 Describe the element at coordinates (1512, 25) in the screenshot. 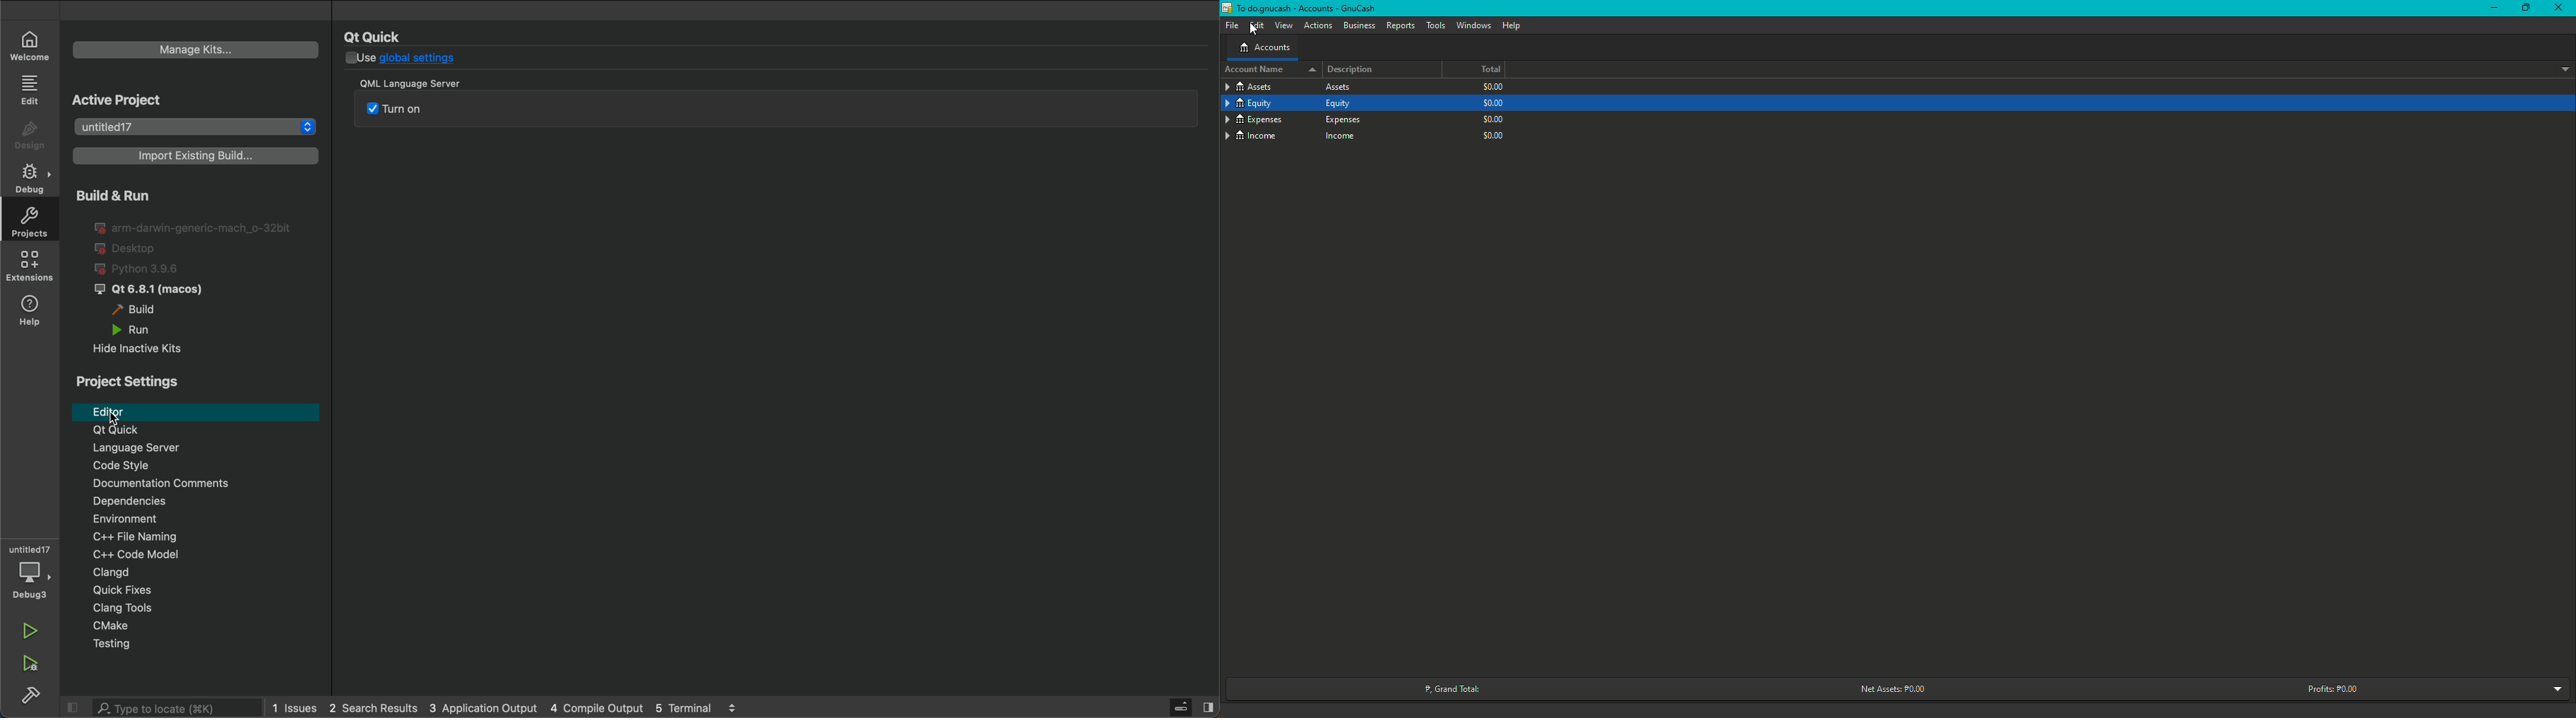

I see `Help` at that location.